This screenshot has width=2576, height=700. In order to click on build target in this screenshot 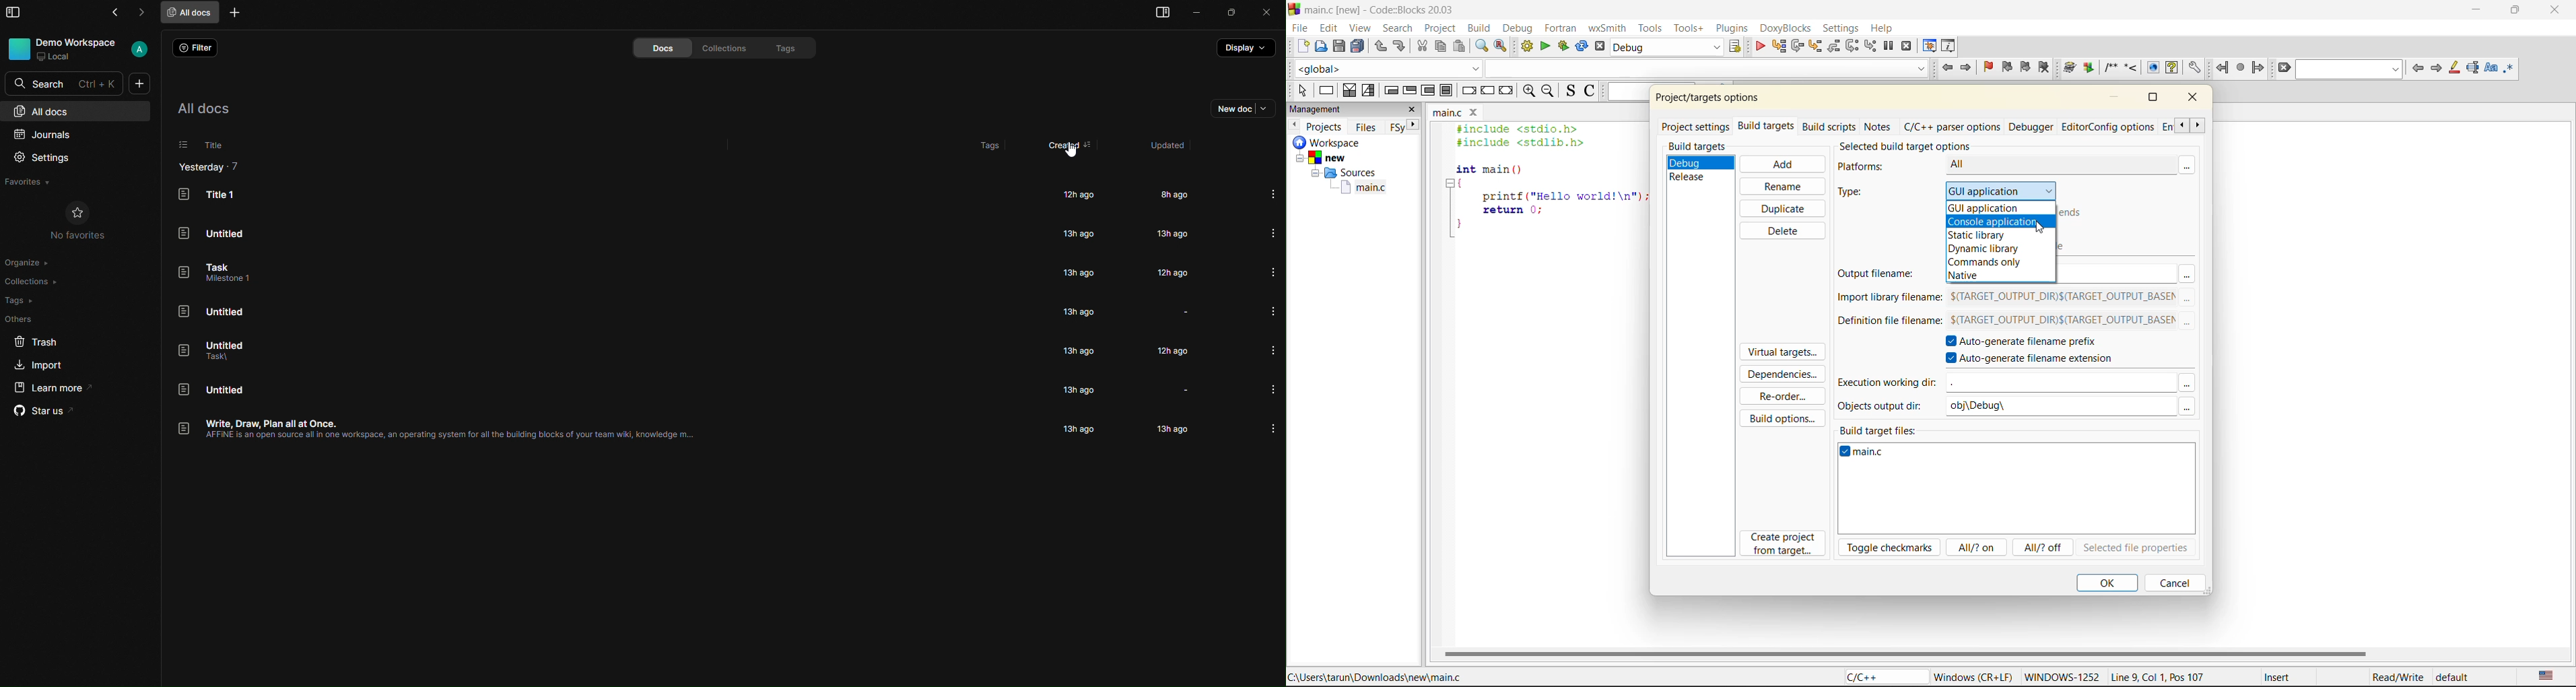, I will do `click(1665, 47)`.